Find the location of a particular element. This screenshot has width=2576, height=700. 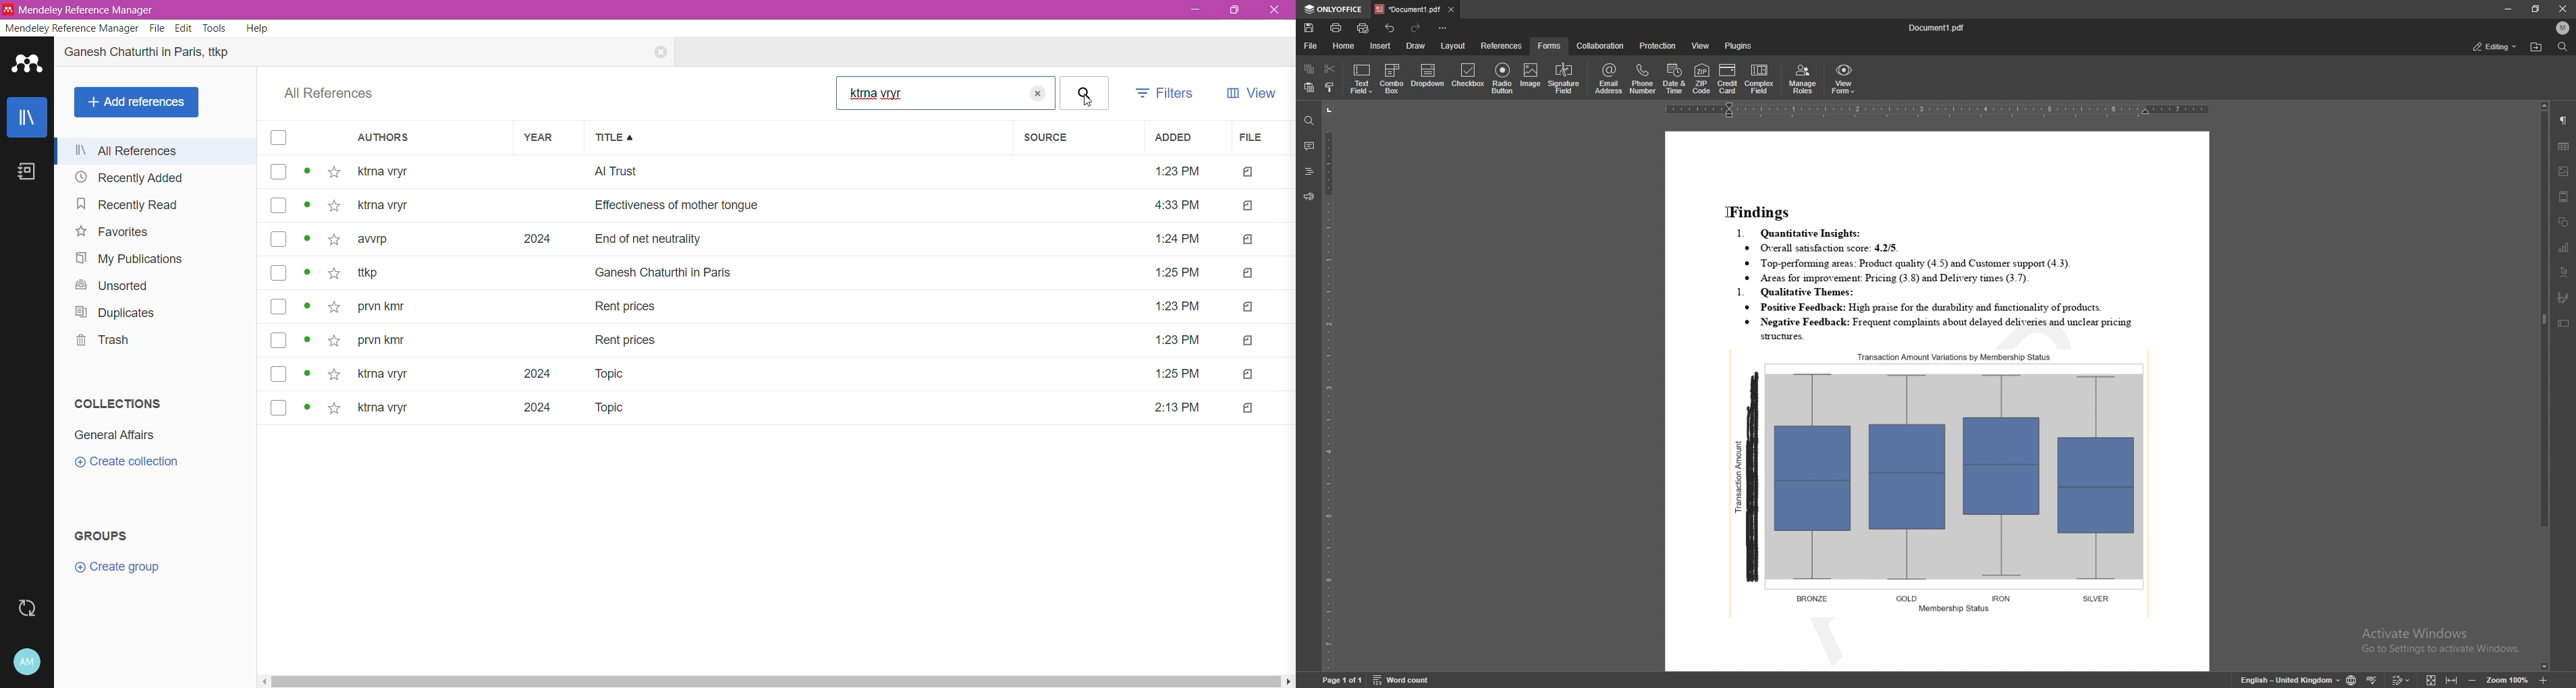

select reference  is located at coordinates (278, 206).